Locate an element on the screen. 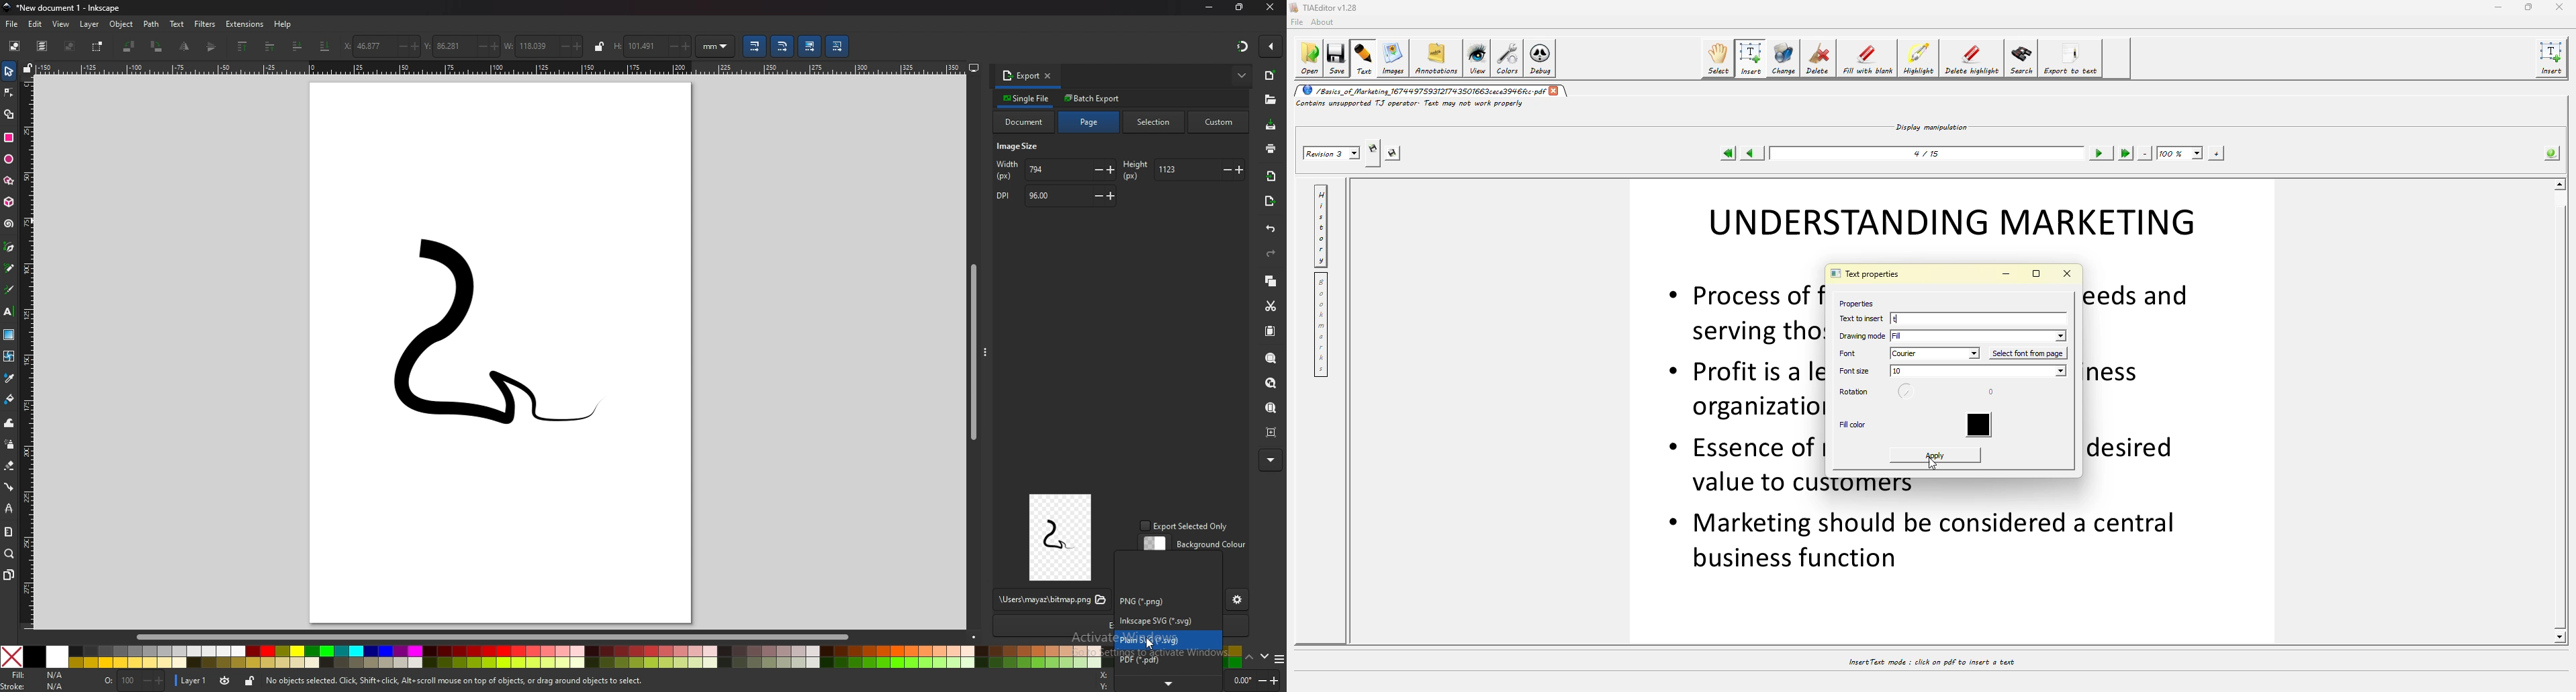  drawing mode is located at coordinates (1863, 336).